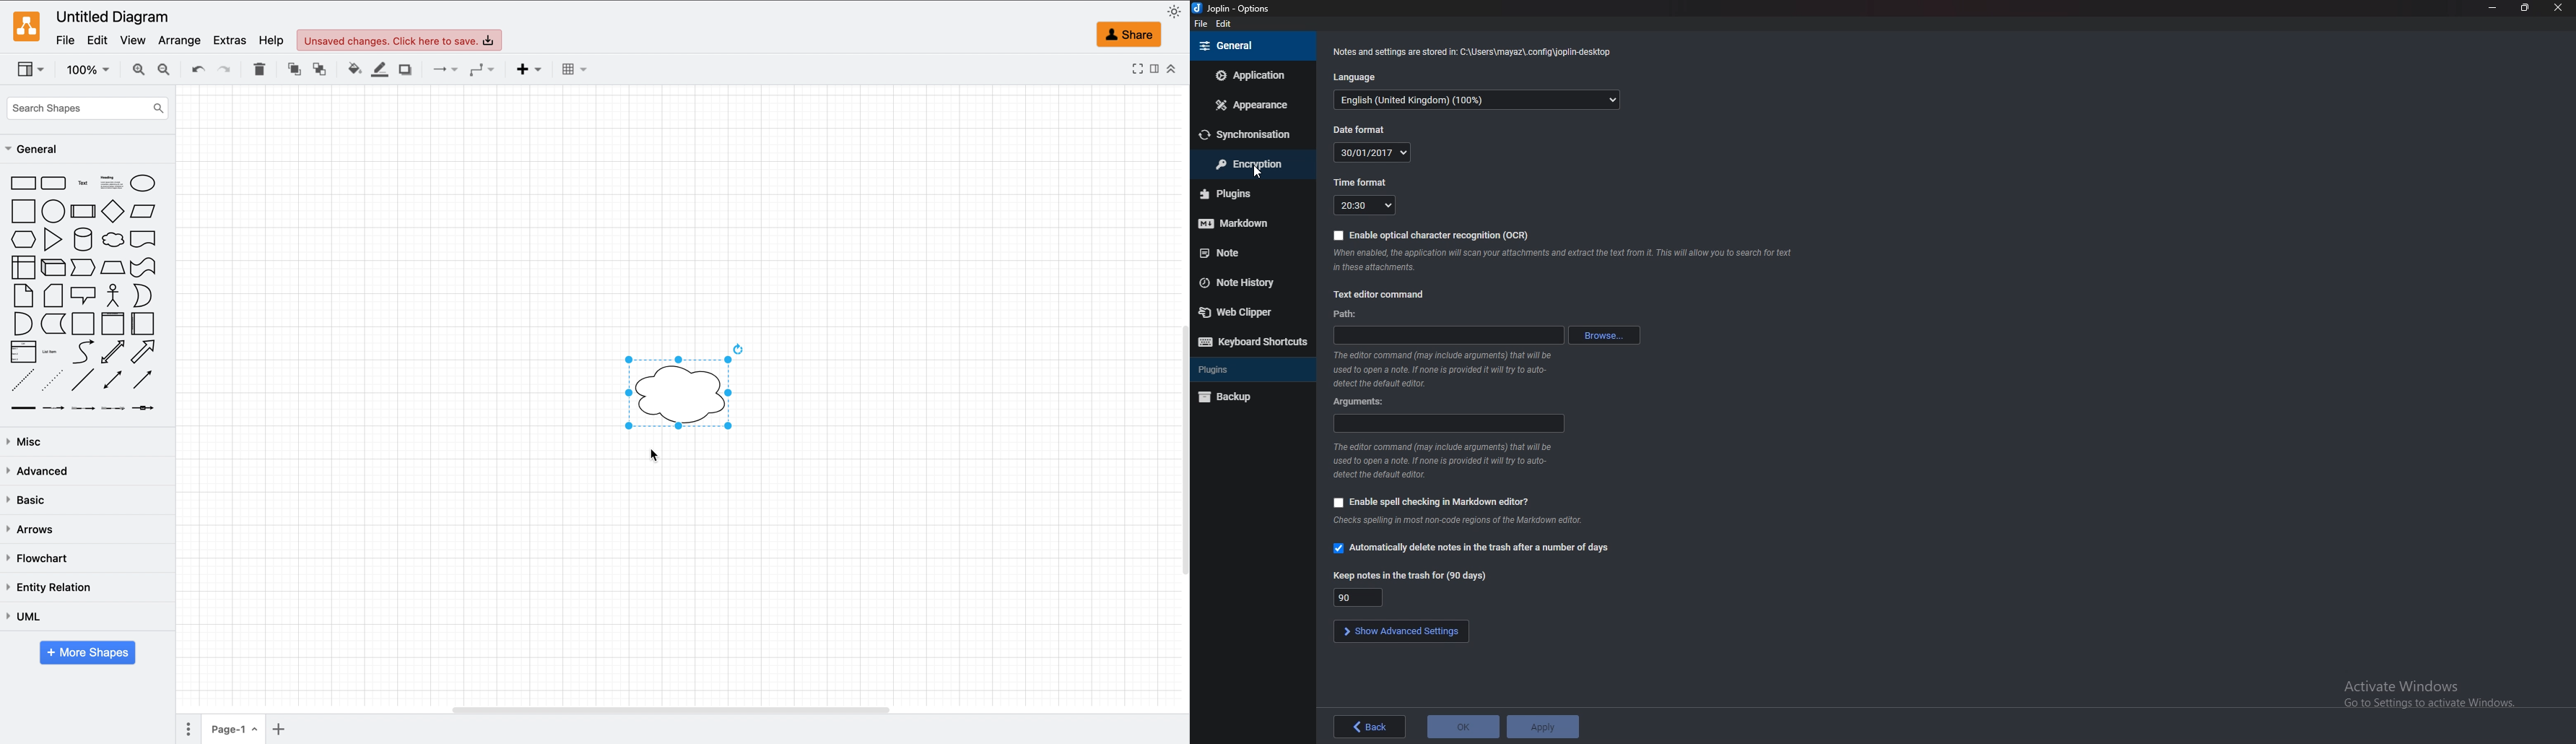 Image resolution: width=2576 pixels, height=756 pixels. Describe the element at coordinates (112, 268) in the screenshot. I see `trapezoid` at that location.